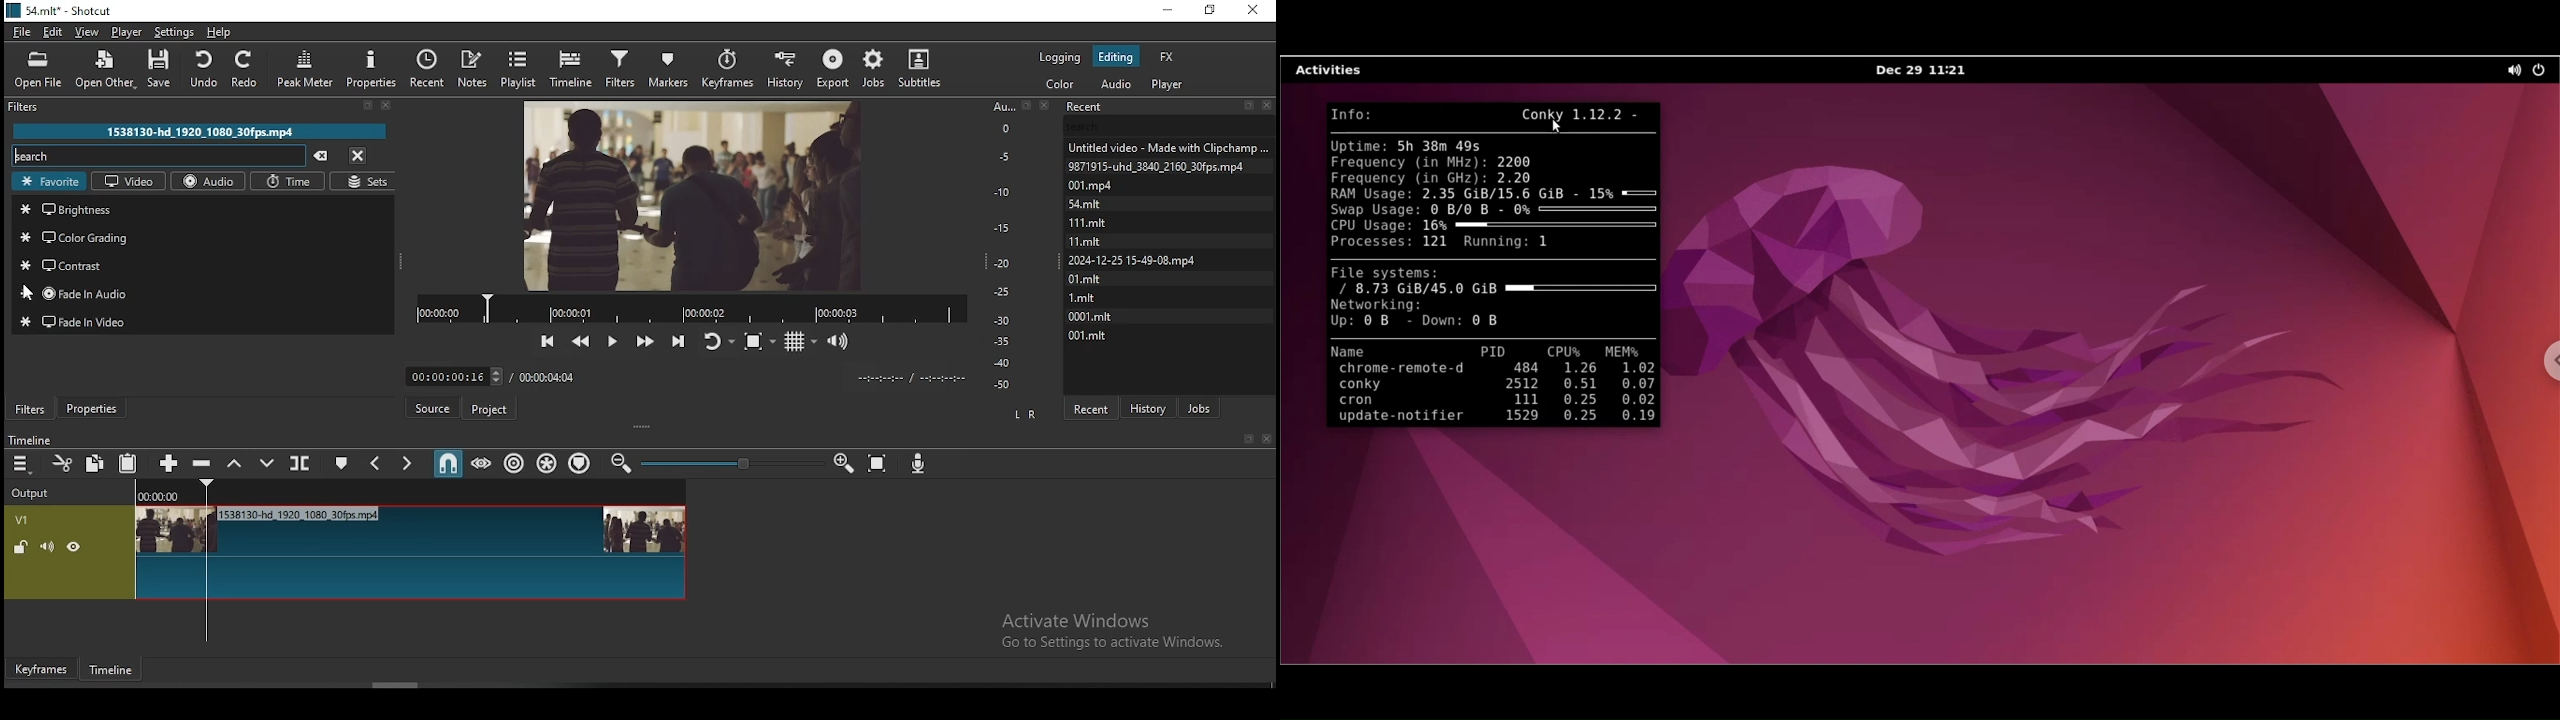 This screenshot has width=2576, height=728. Describe the element at coordinates (165, 72) in the screenshot. I see `save` at that location.